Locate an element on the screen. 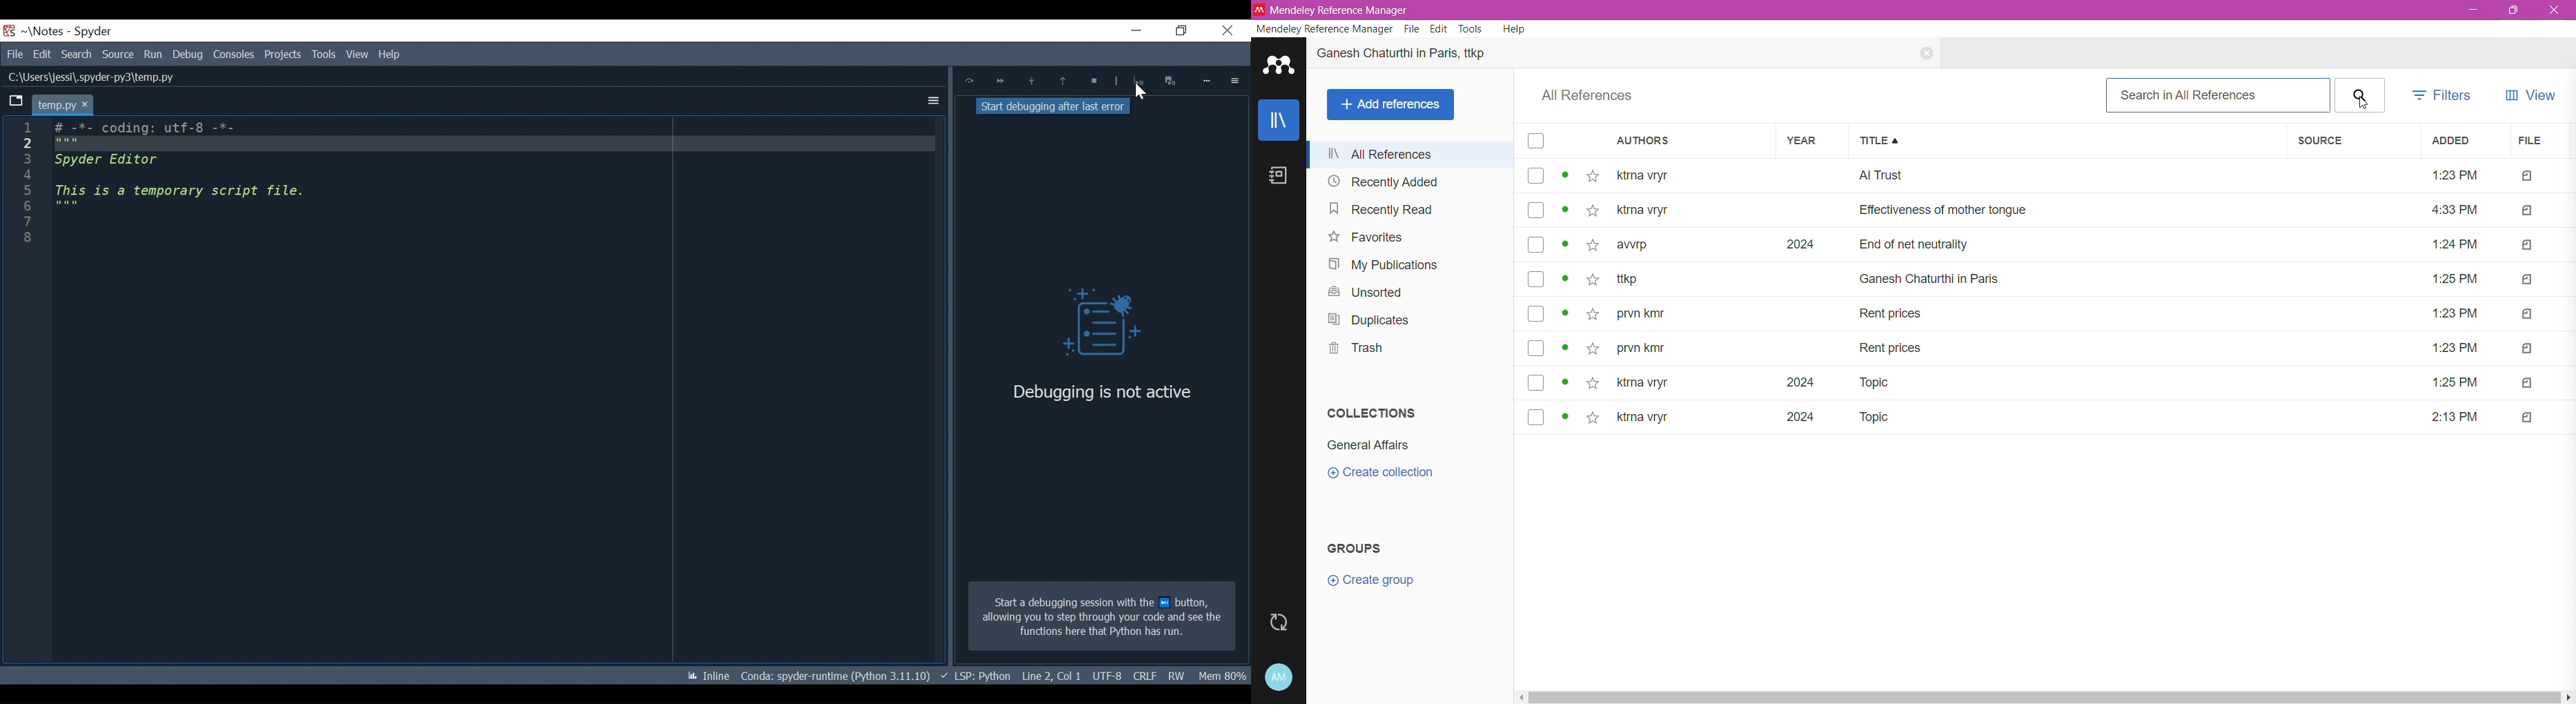 This screenshot has width=2576, height=728. Application Logo is located at coordinates (1279, 68).